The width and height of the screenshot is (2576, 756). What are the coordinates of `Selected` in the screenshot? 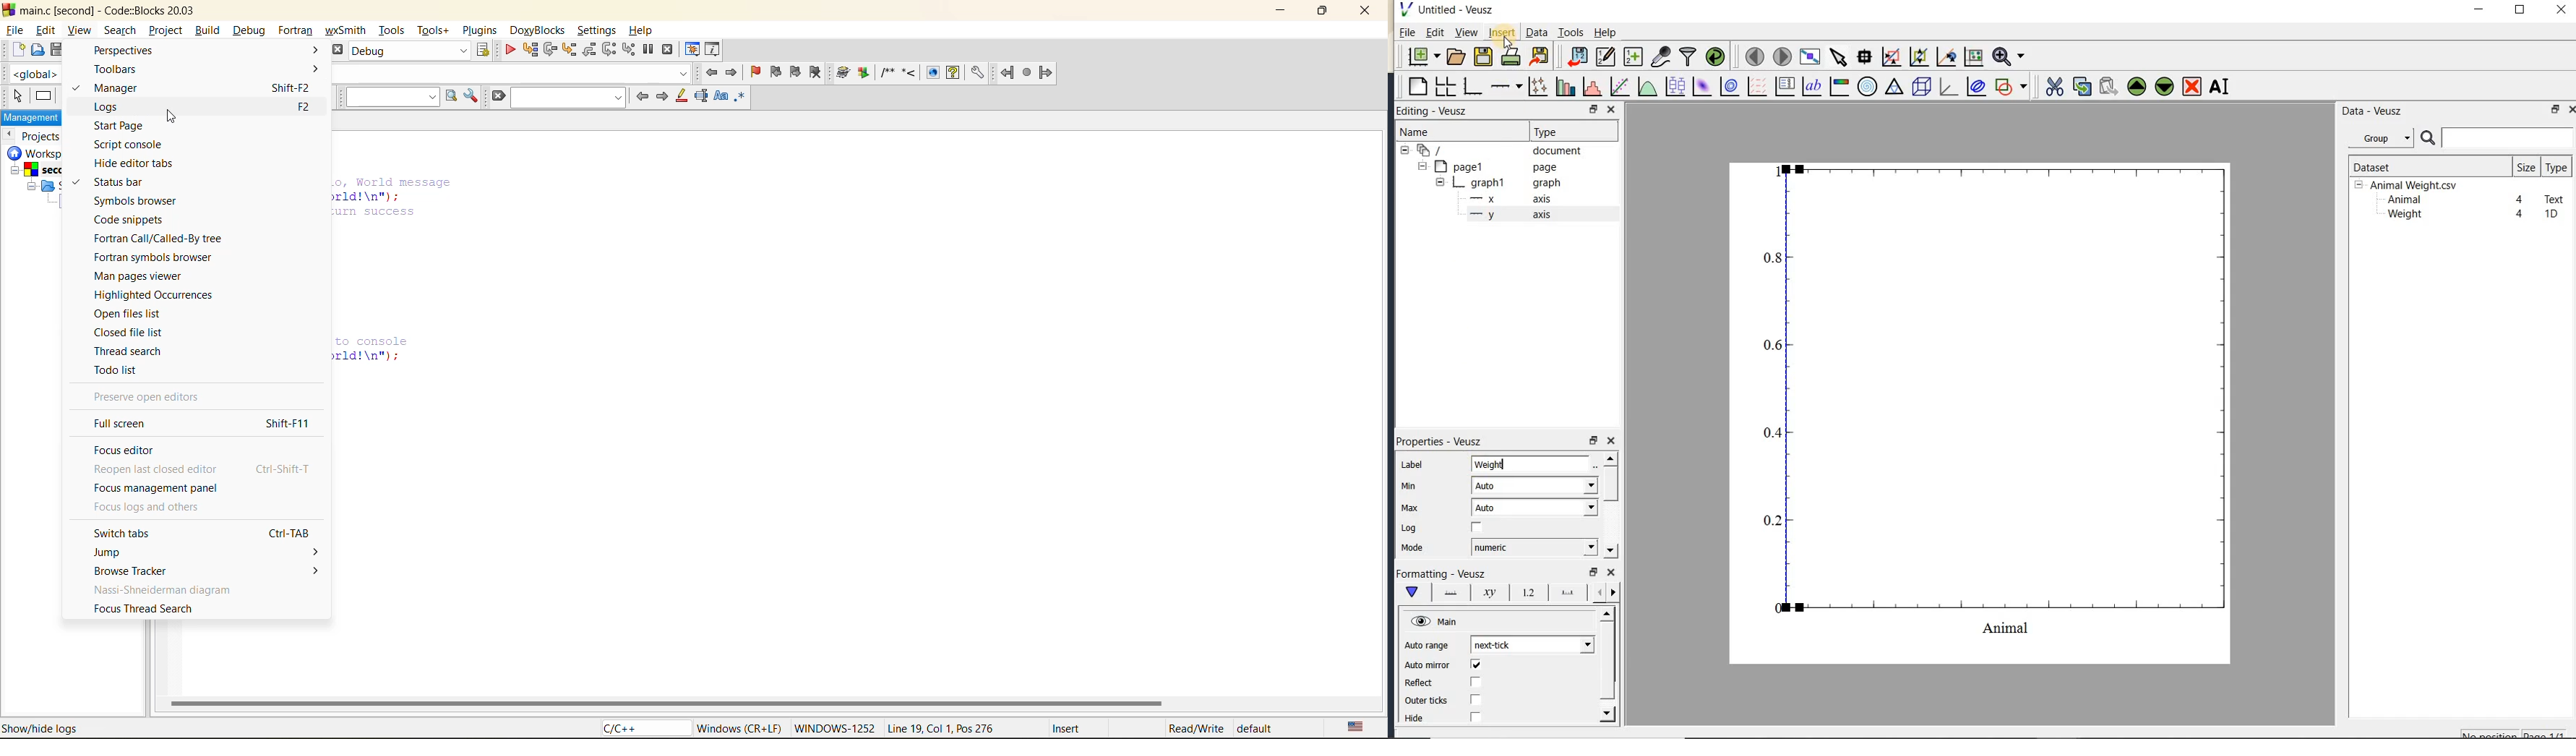 It's located at (74, 91).